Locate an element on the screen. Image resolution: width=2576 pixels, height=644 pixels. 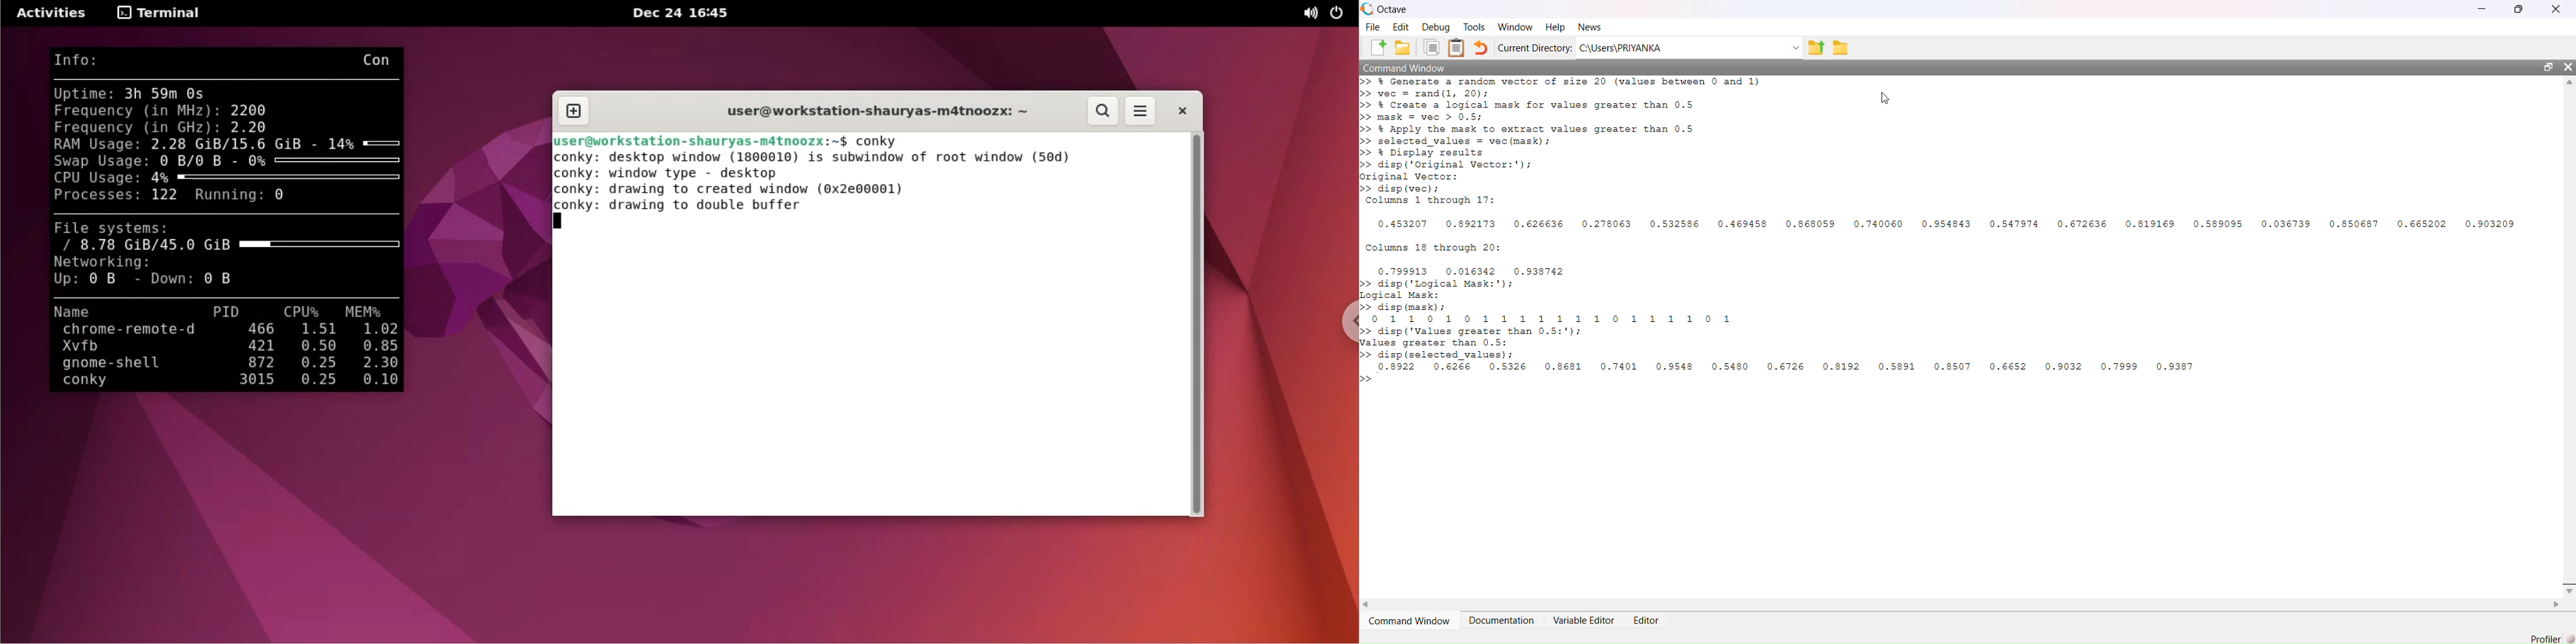
Clipboard is located at coordinates (1458, 48).